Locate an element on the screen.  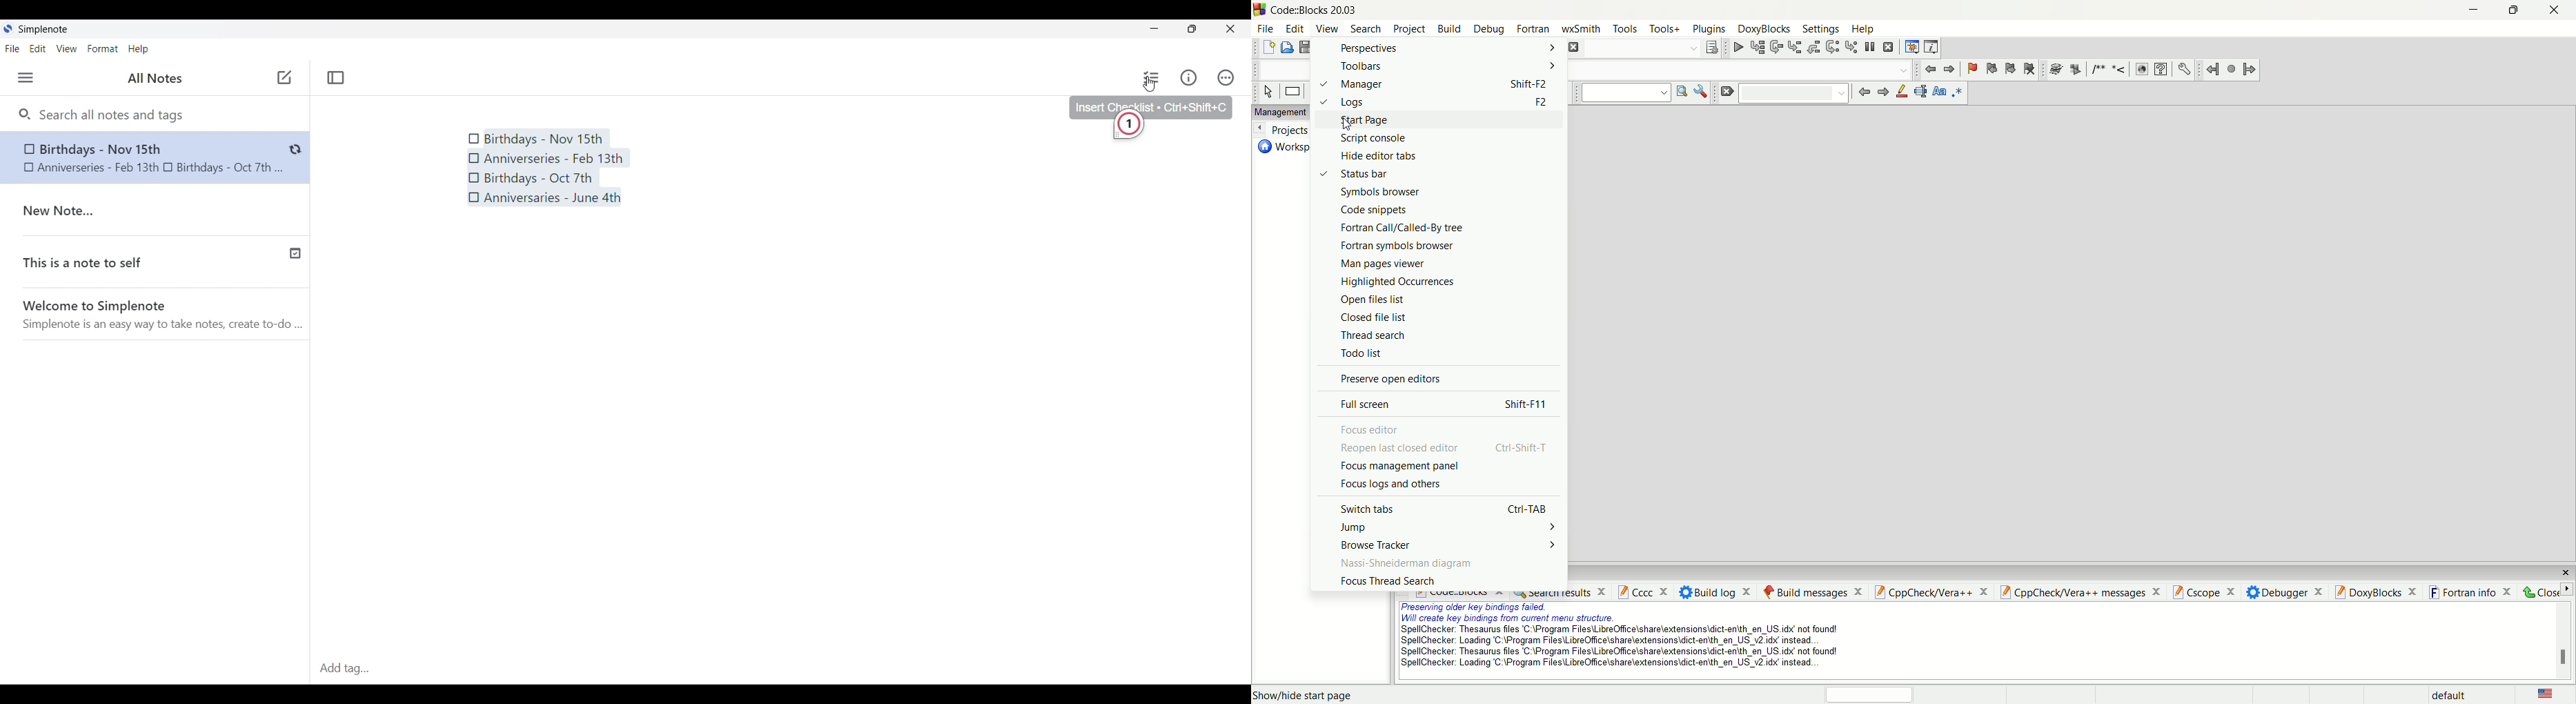
next line is located at coordinates (1776, 48).